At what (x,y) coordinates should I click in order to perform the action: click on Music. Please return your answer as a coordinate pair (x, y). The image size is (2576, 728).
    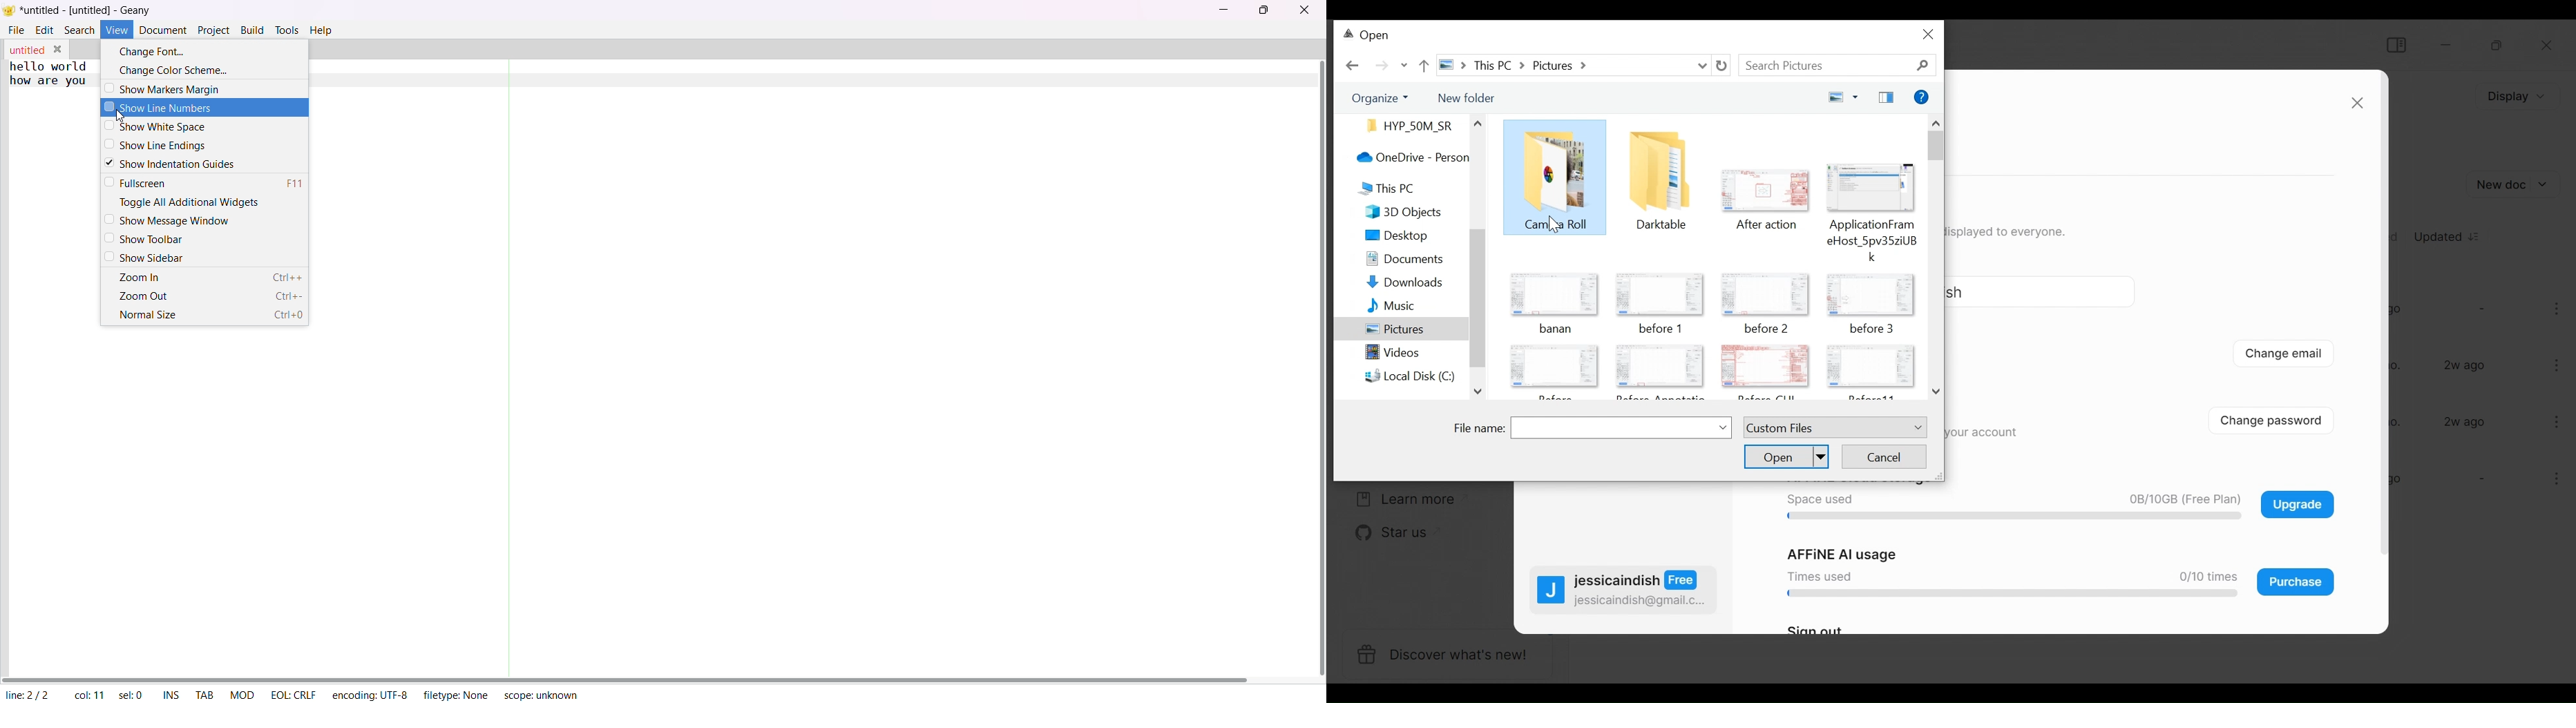
    Looking at the image, I should click on (1382, 307).